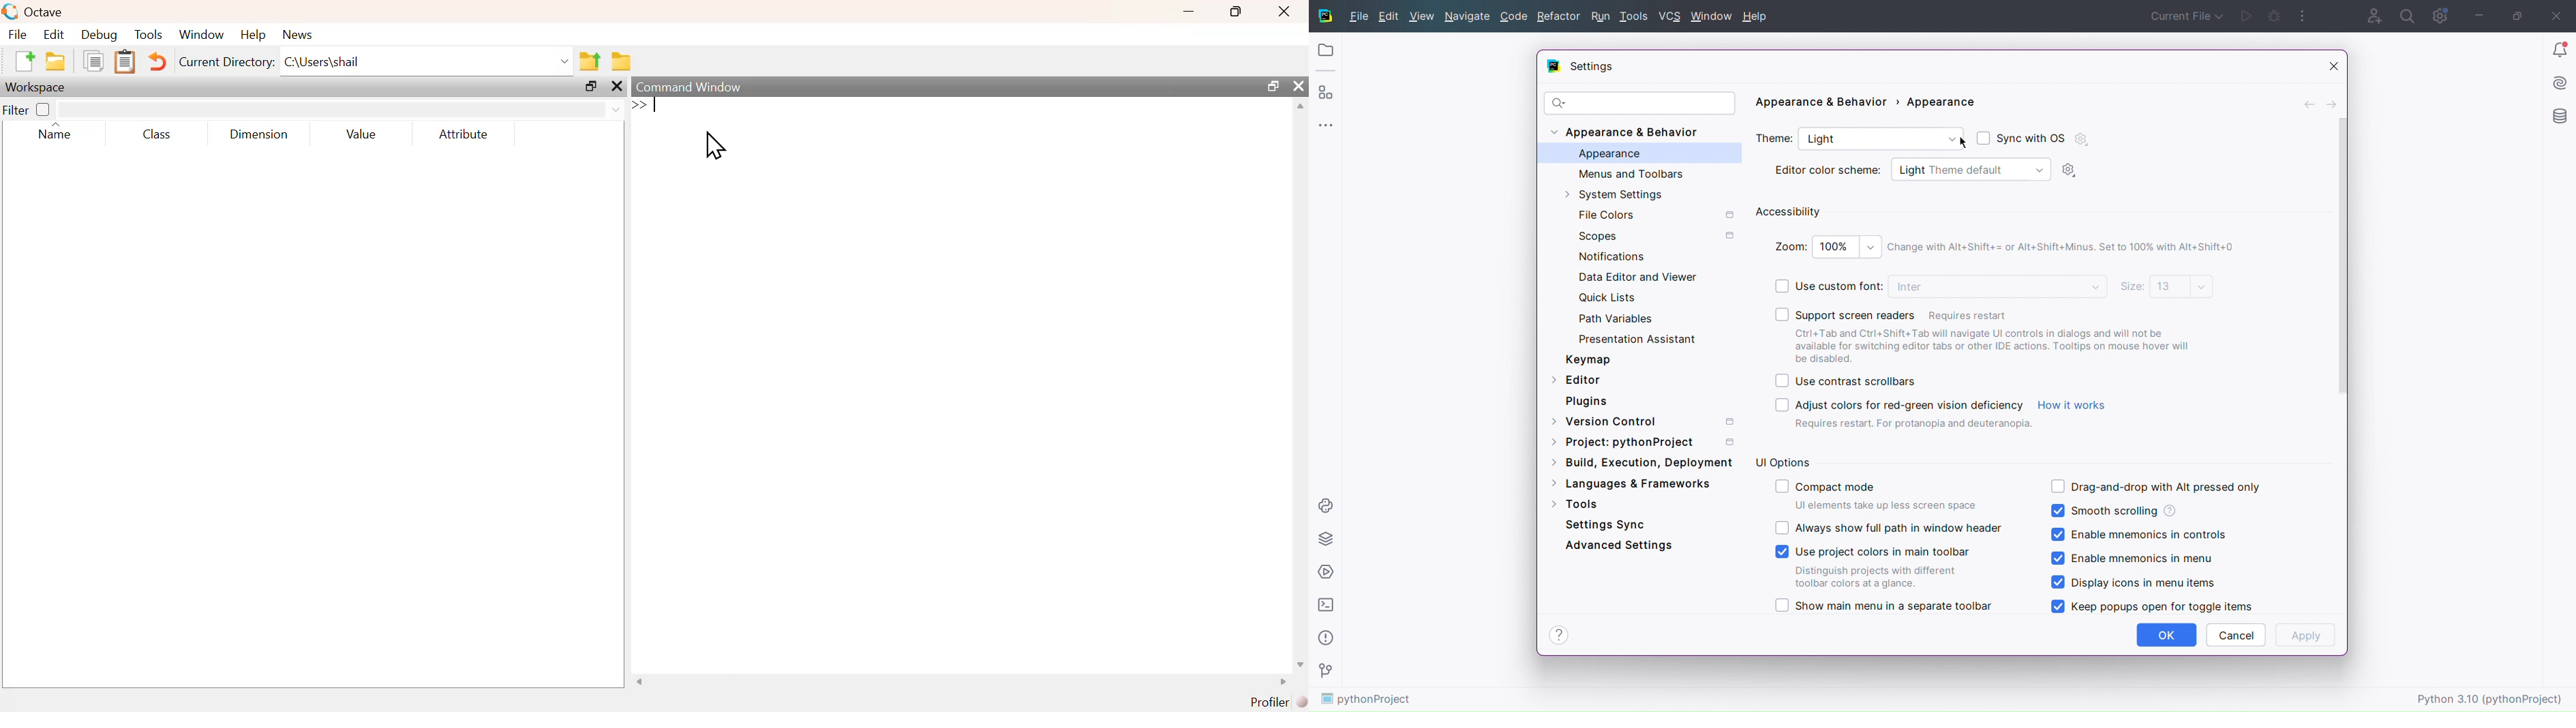 The image size is (2576, 728). What do you see at coordinates (151, 33) in the screenshot?
I see `tools` at bounding box center [151, 33].